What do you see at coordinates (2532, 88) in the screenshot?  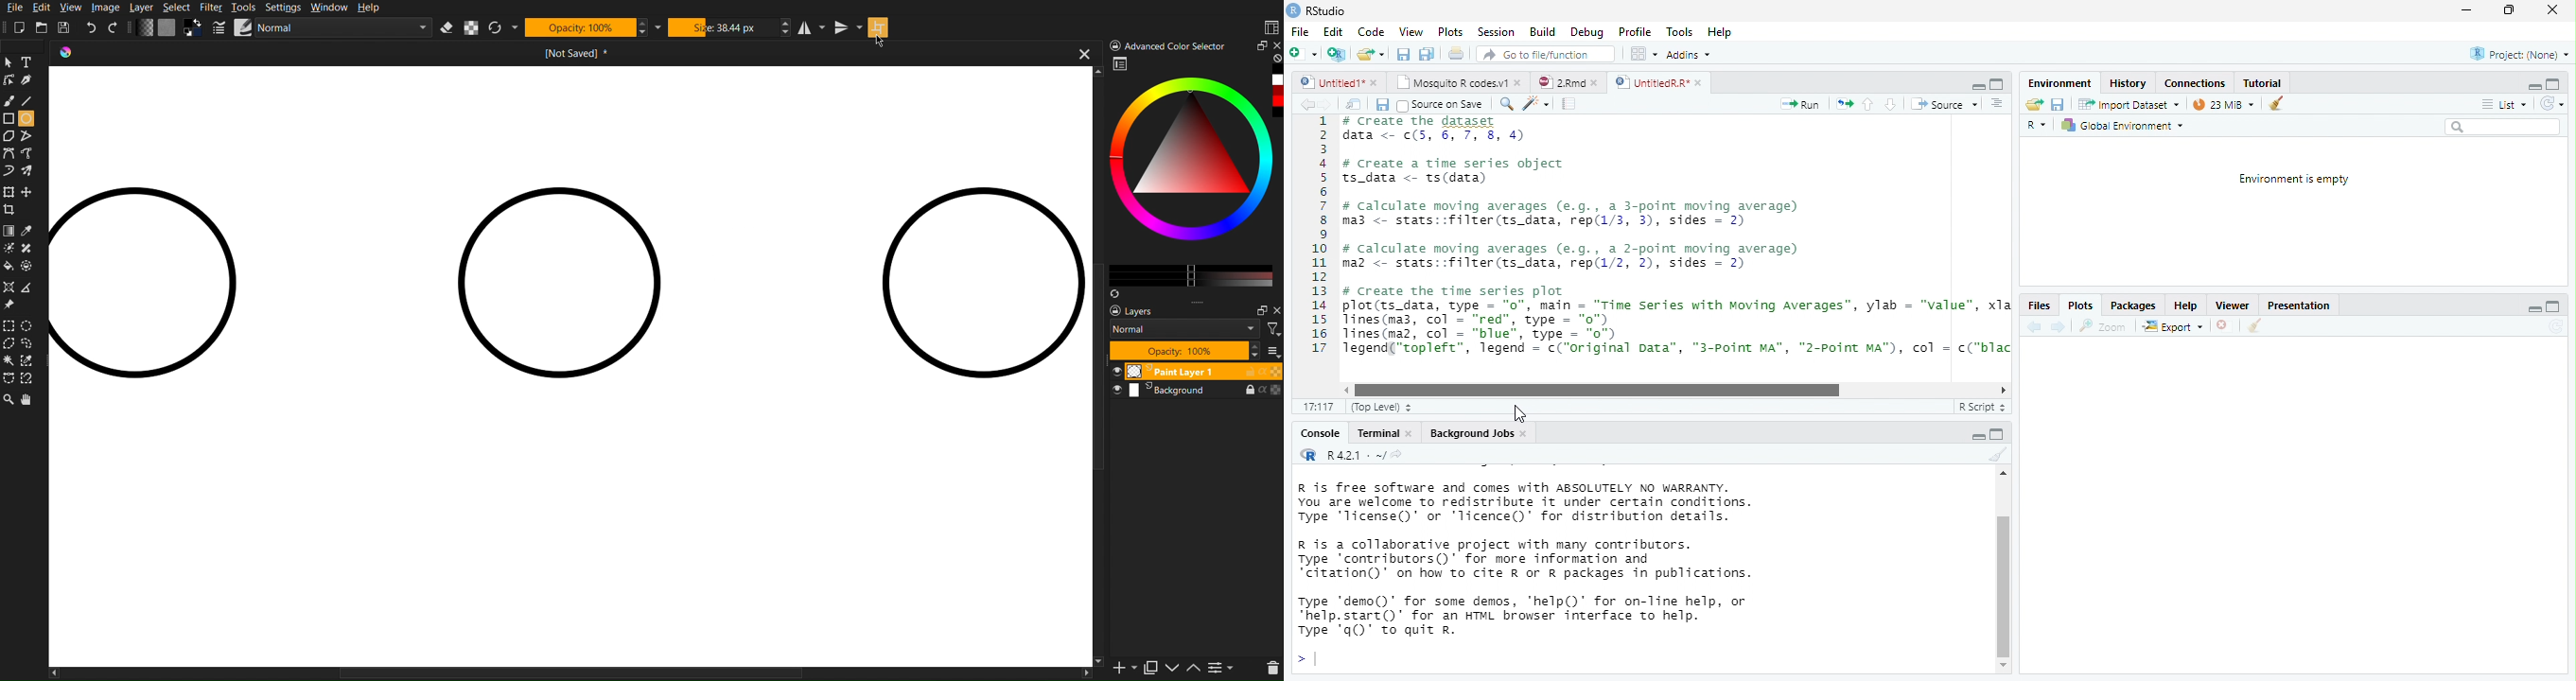 I see `minimize` at bounding box center [2532, 88].